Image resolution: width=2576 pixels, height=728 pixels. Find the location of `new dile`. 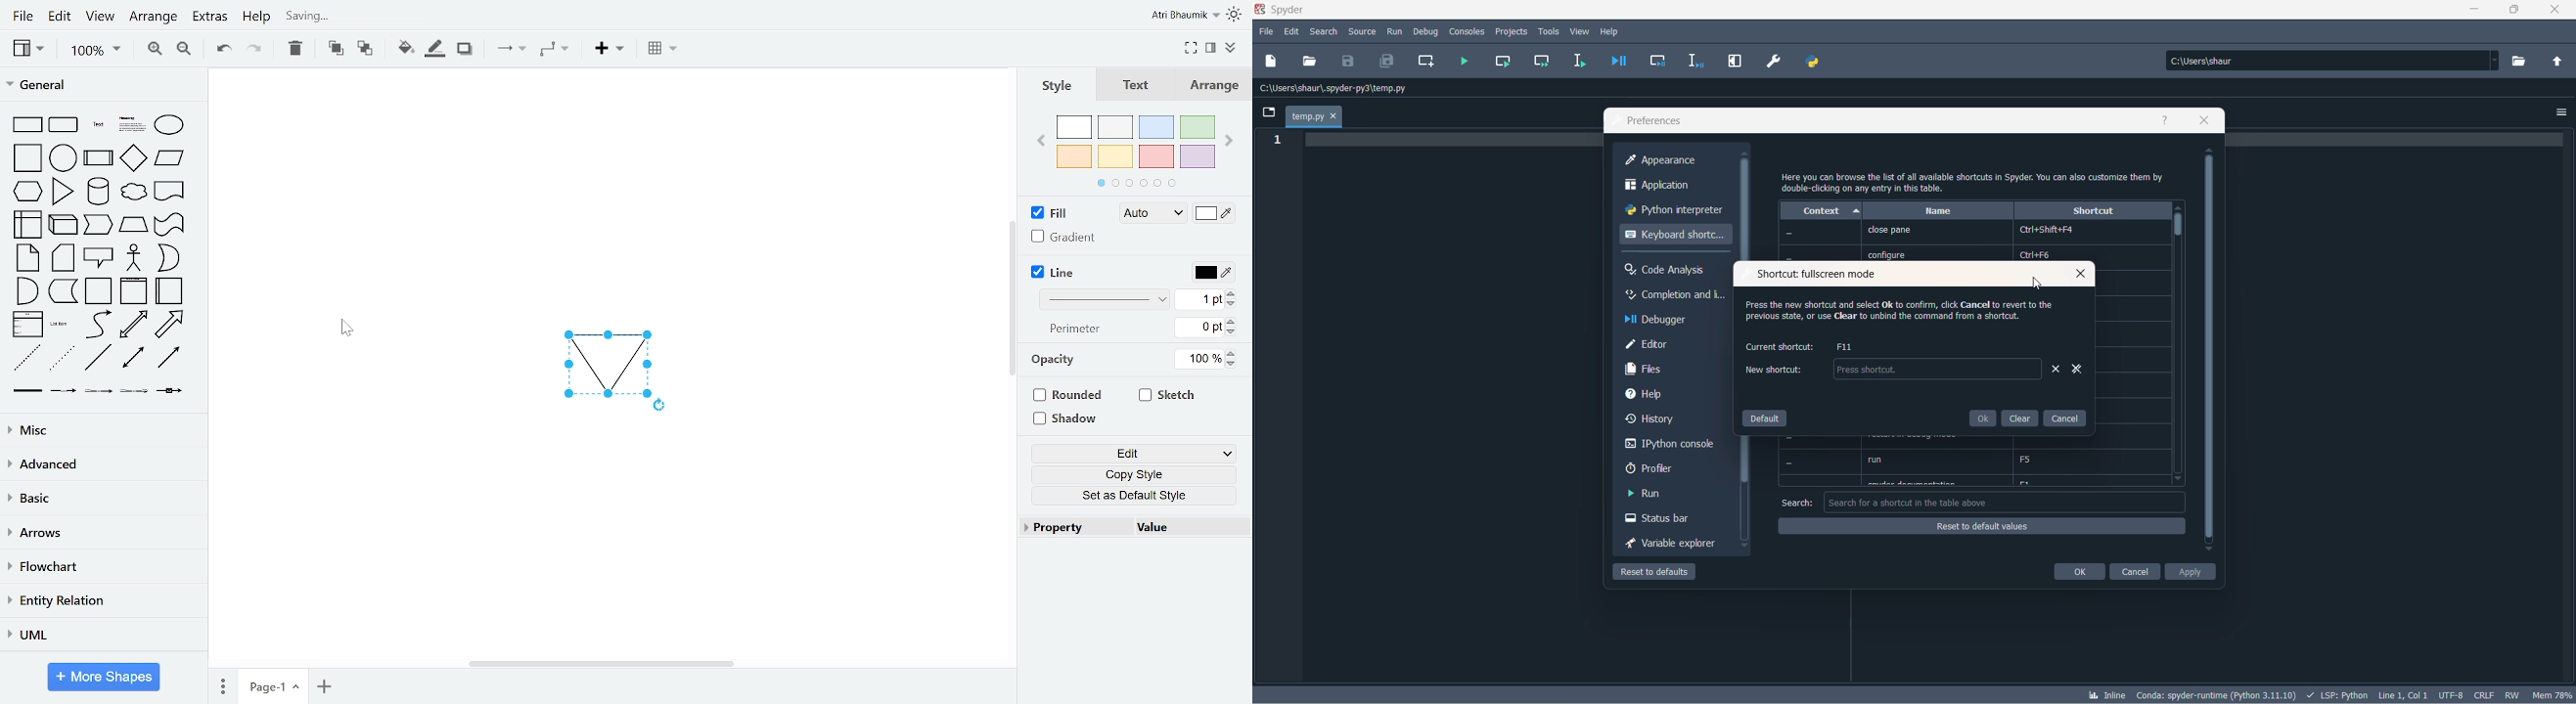

new dile is located at coordinates (1272, 60).